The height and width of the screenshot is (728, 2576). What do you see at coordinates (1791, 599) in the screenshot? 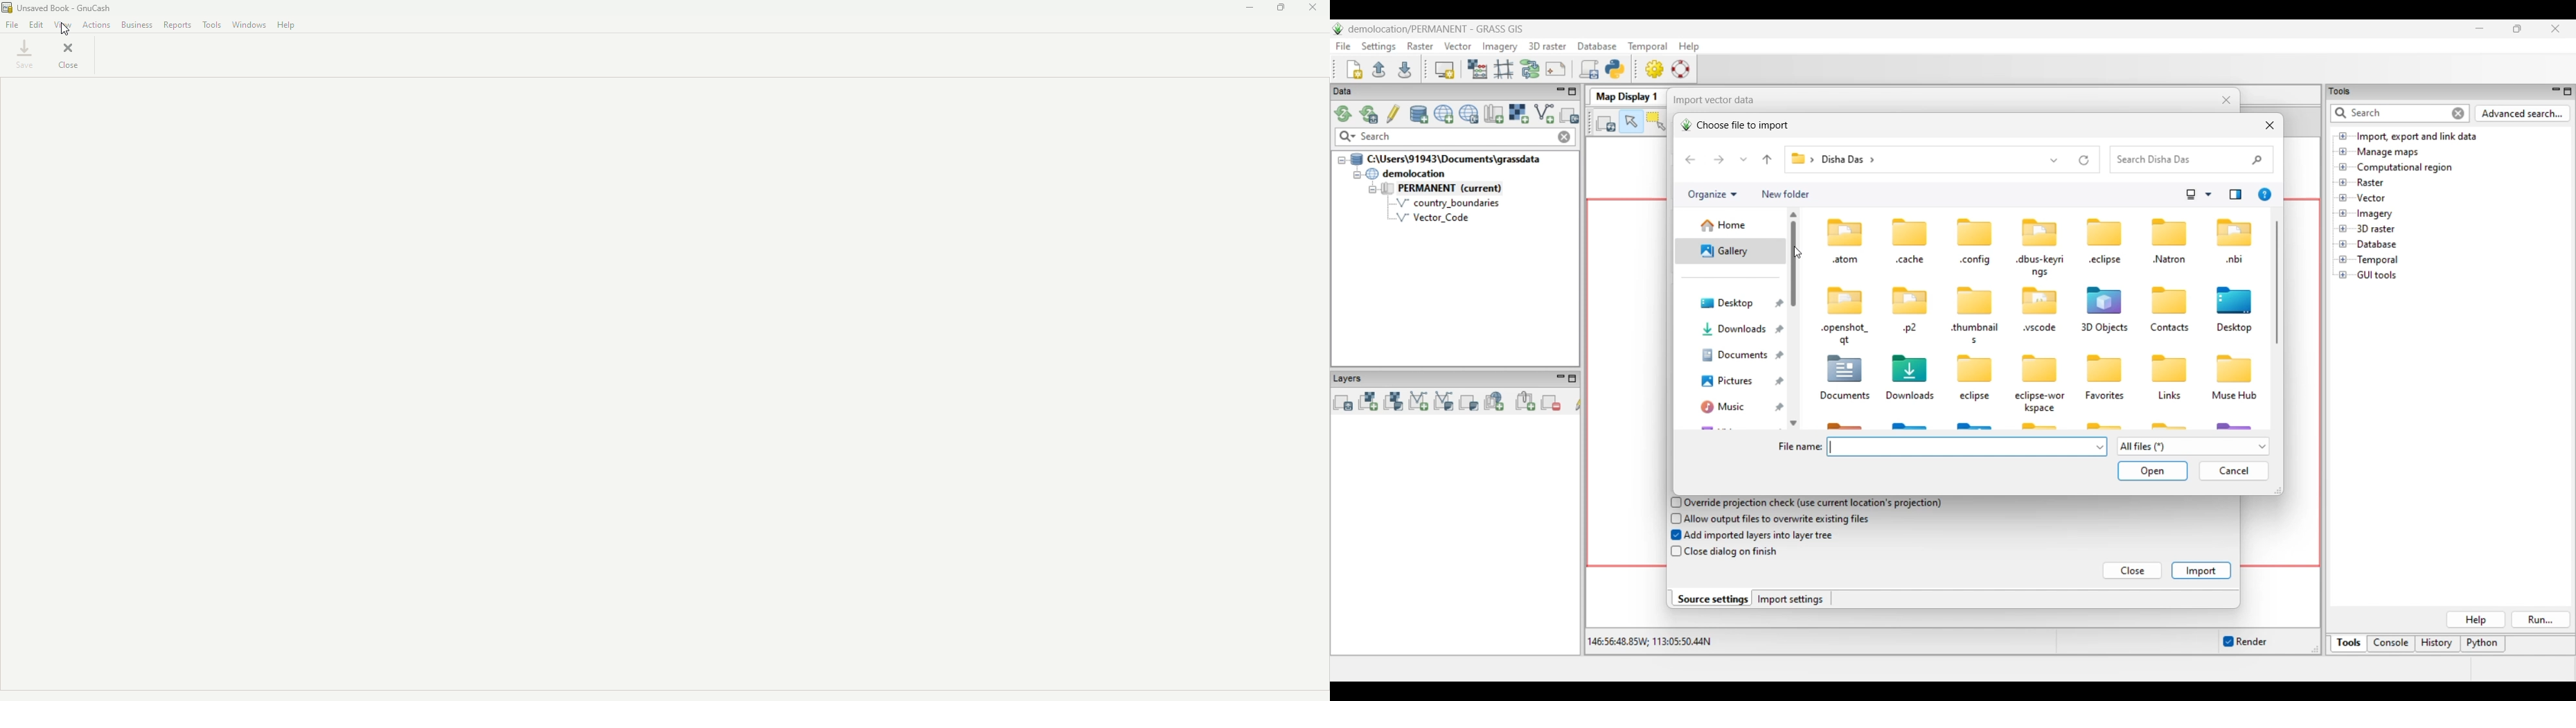
I see `Import settings` at bounding box center [1791, 599].